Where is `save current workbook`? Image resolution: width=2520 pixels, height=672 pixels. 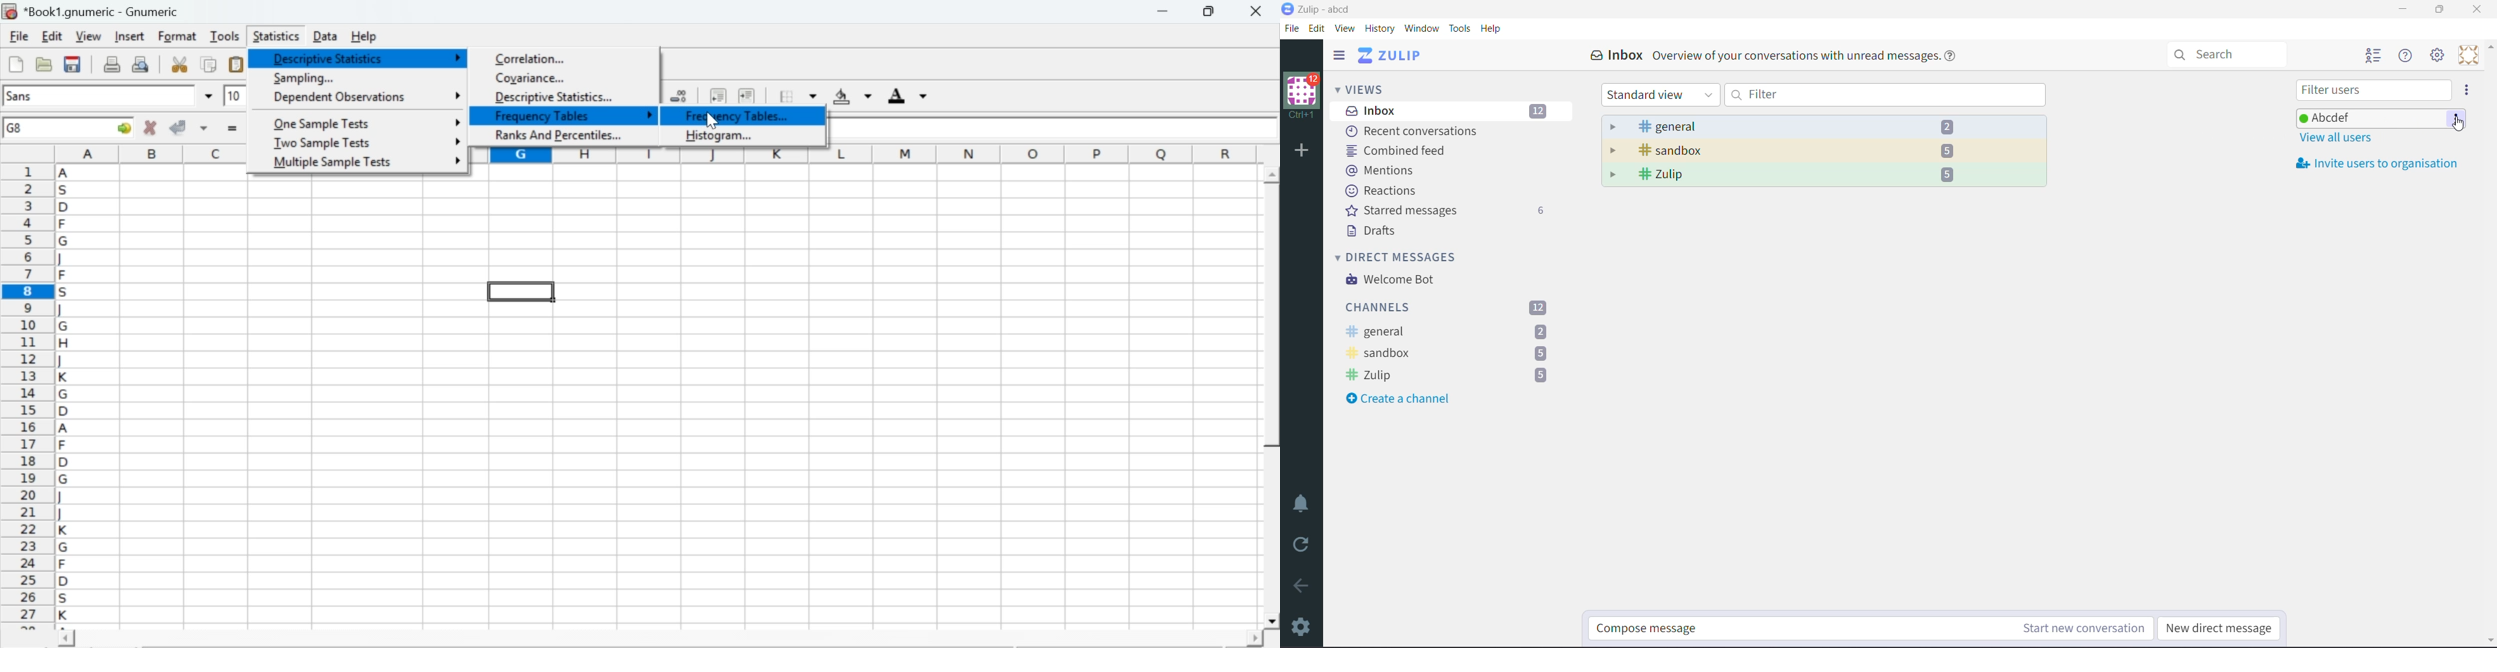
save current workbook is located at coordinates (73, 64).